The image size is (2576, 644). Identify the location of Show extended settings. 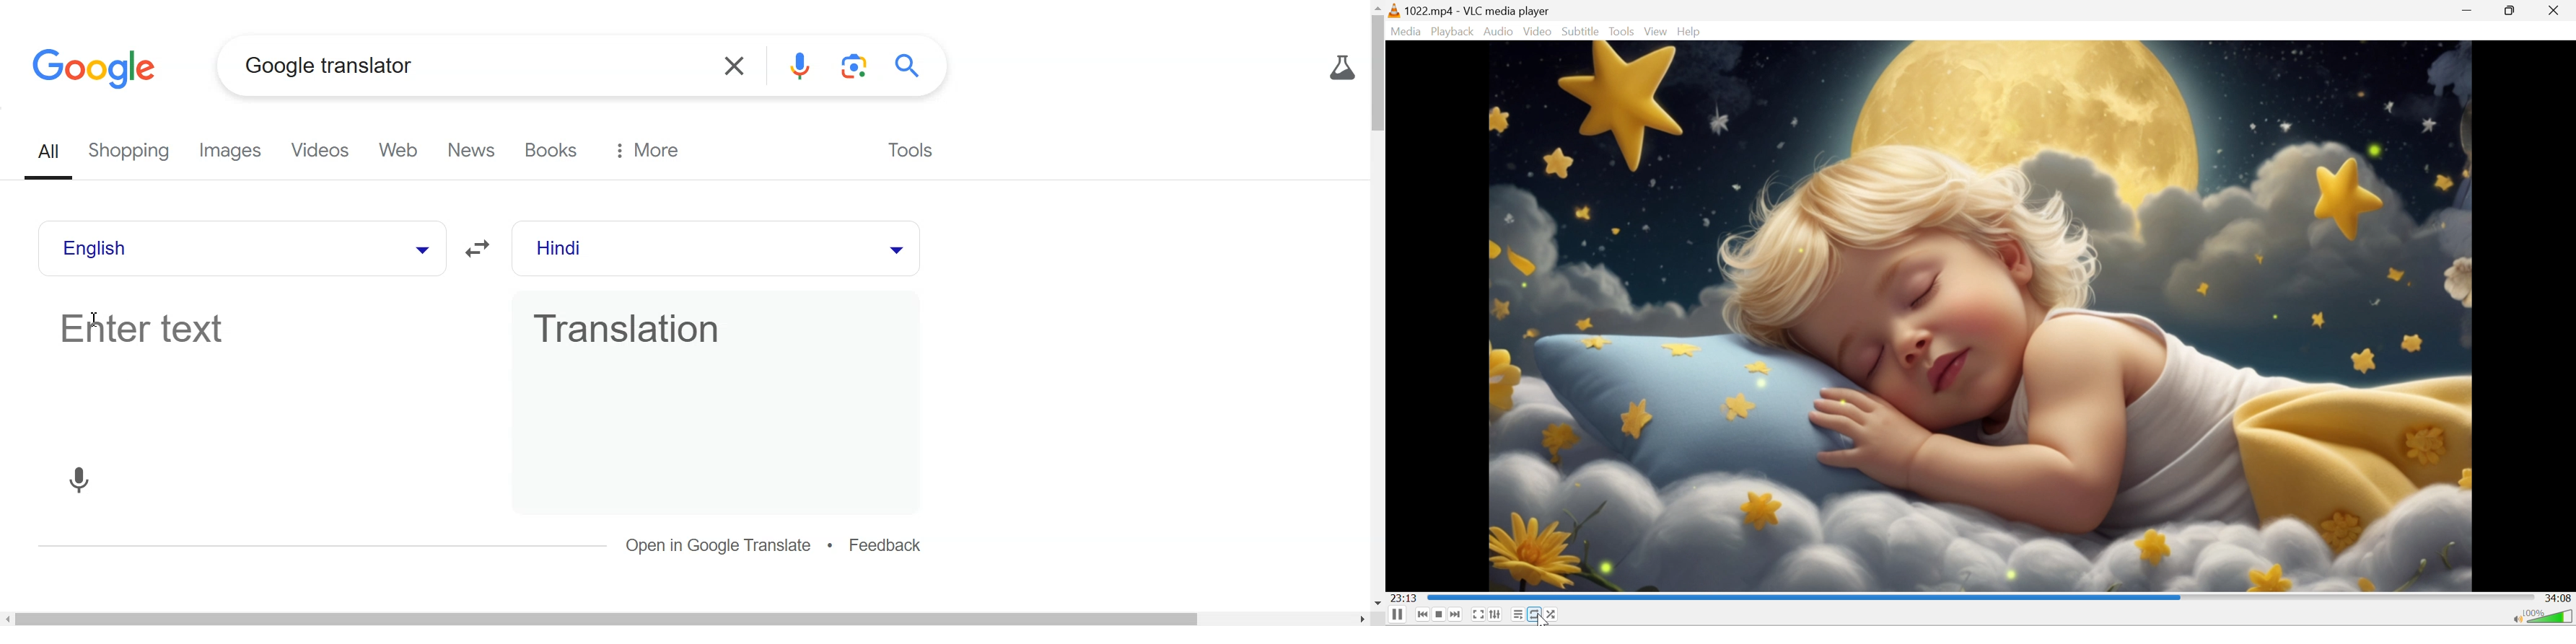
(1497, 614).